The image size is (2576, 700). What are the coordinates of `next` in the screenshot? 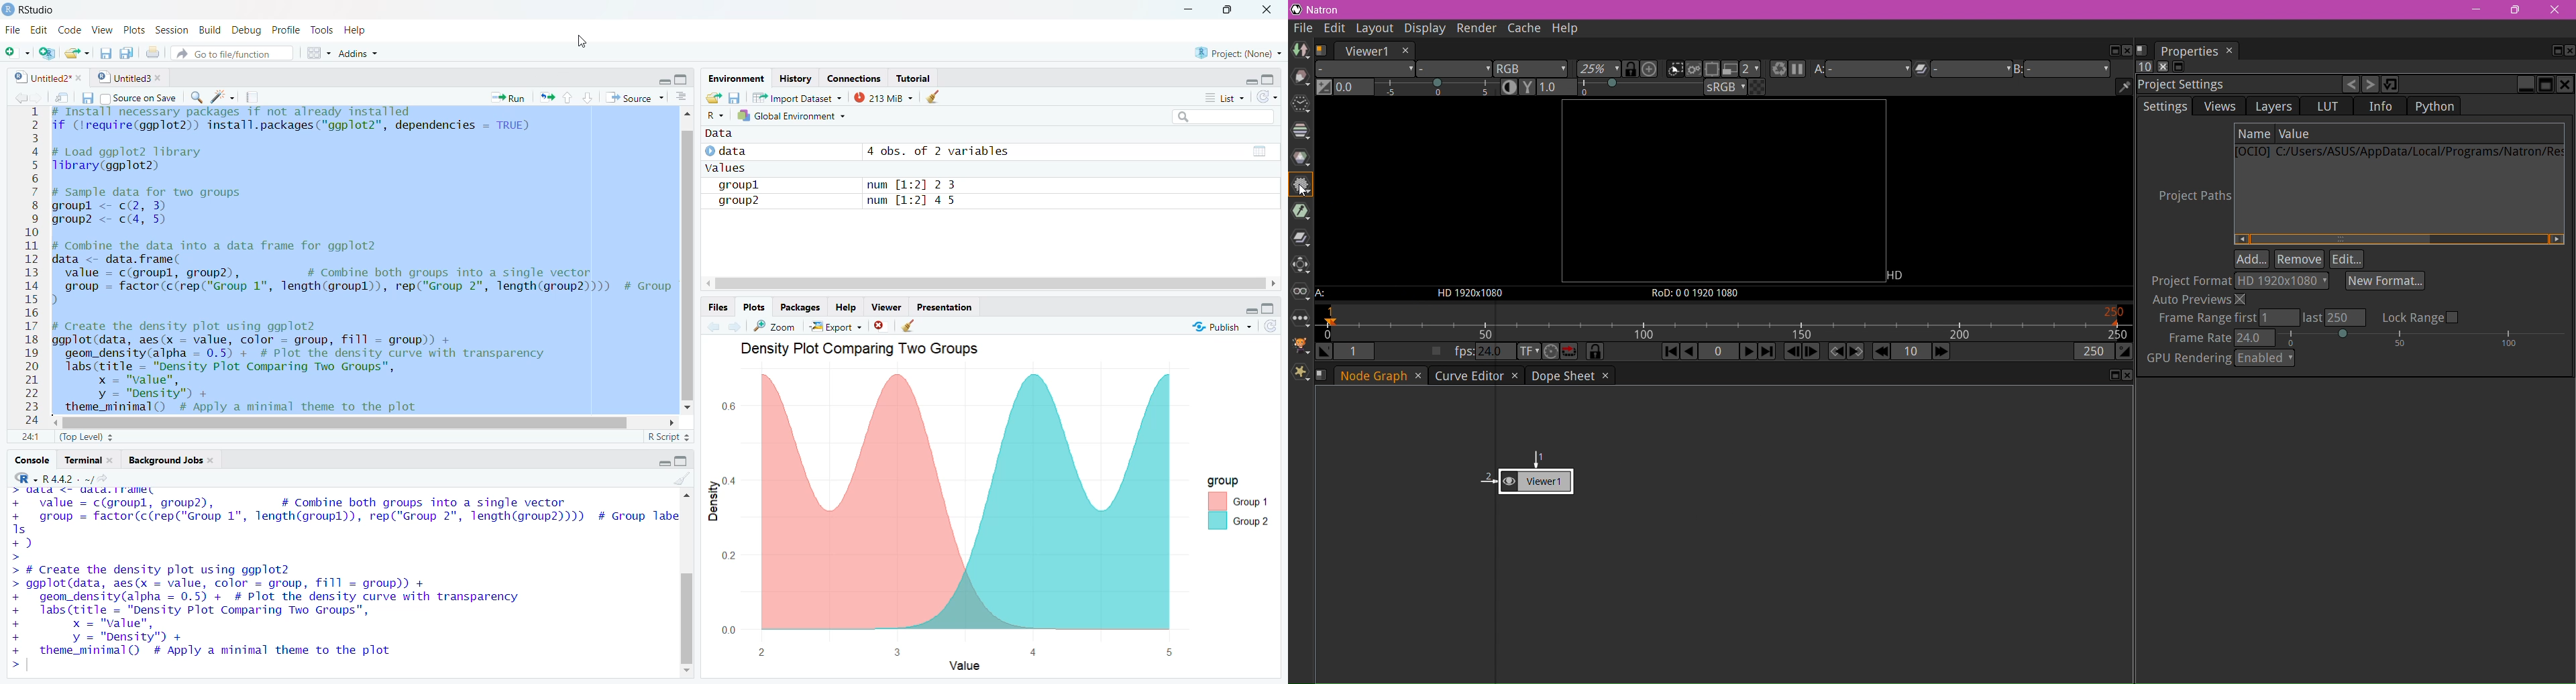 It's located at (738, 326).